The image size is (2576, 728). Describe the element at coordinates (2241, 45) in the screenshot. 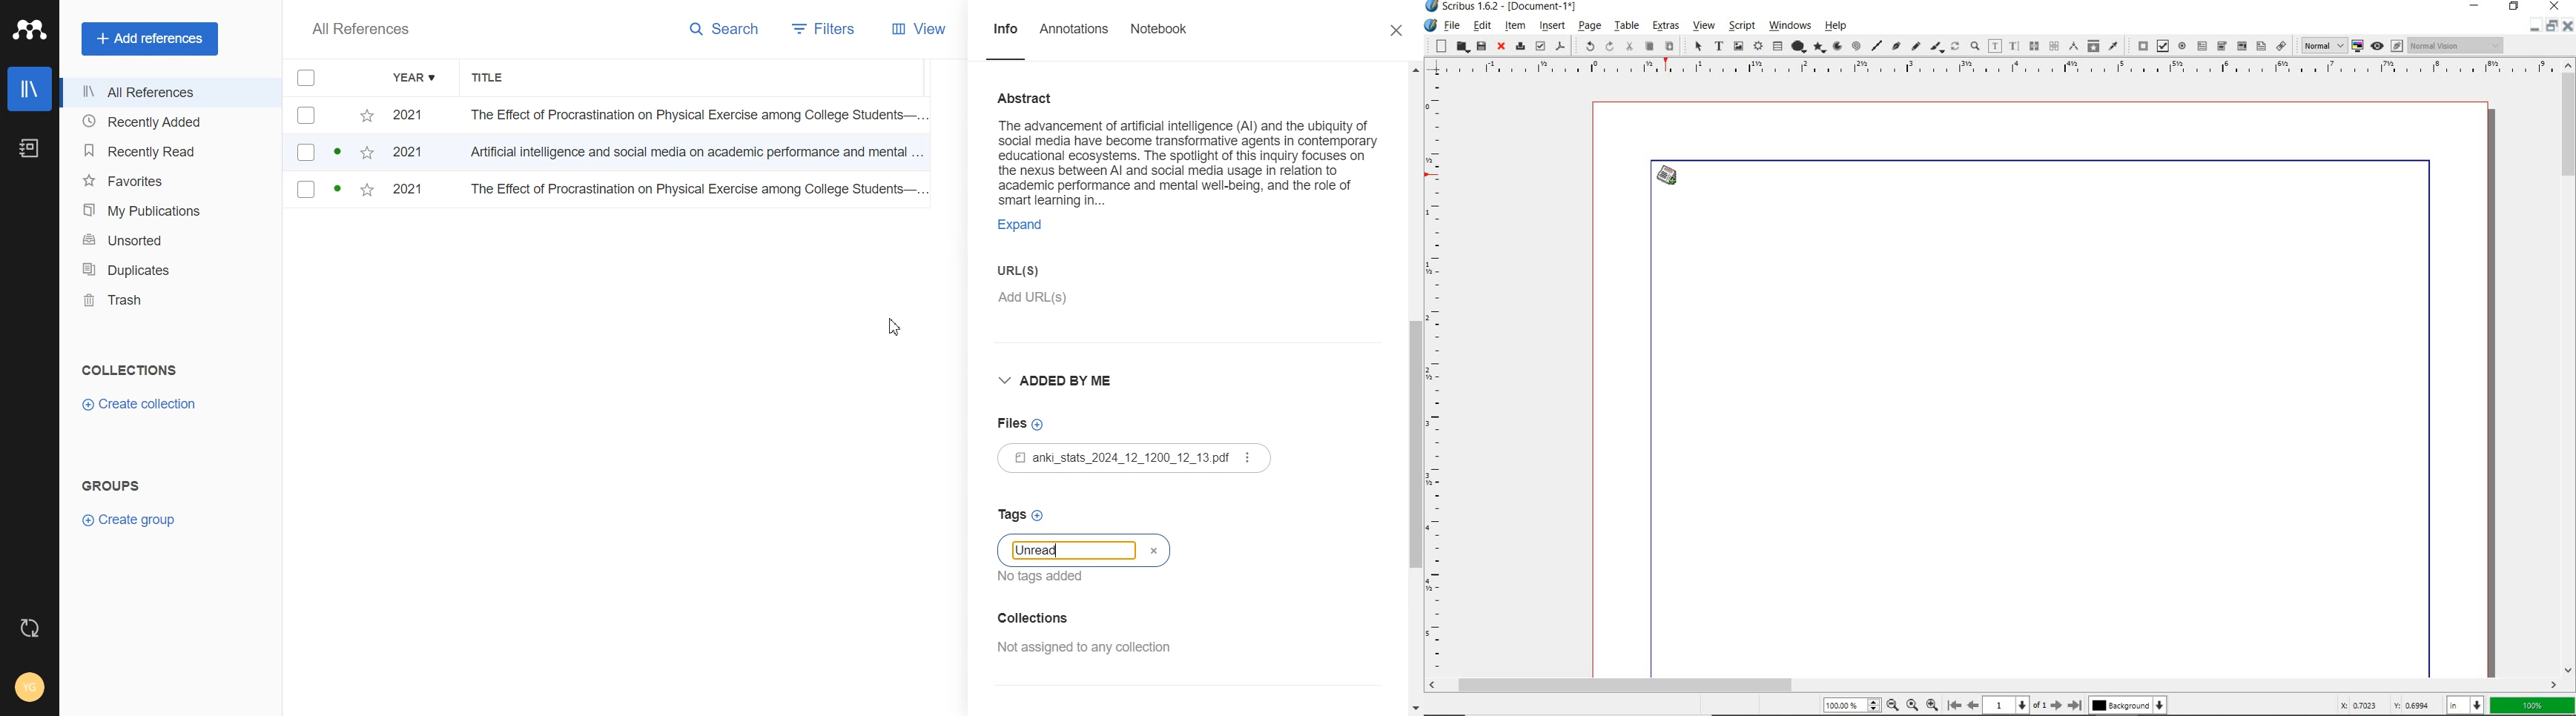

I see `pdf combo box` at that location.